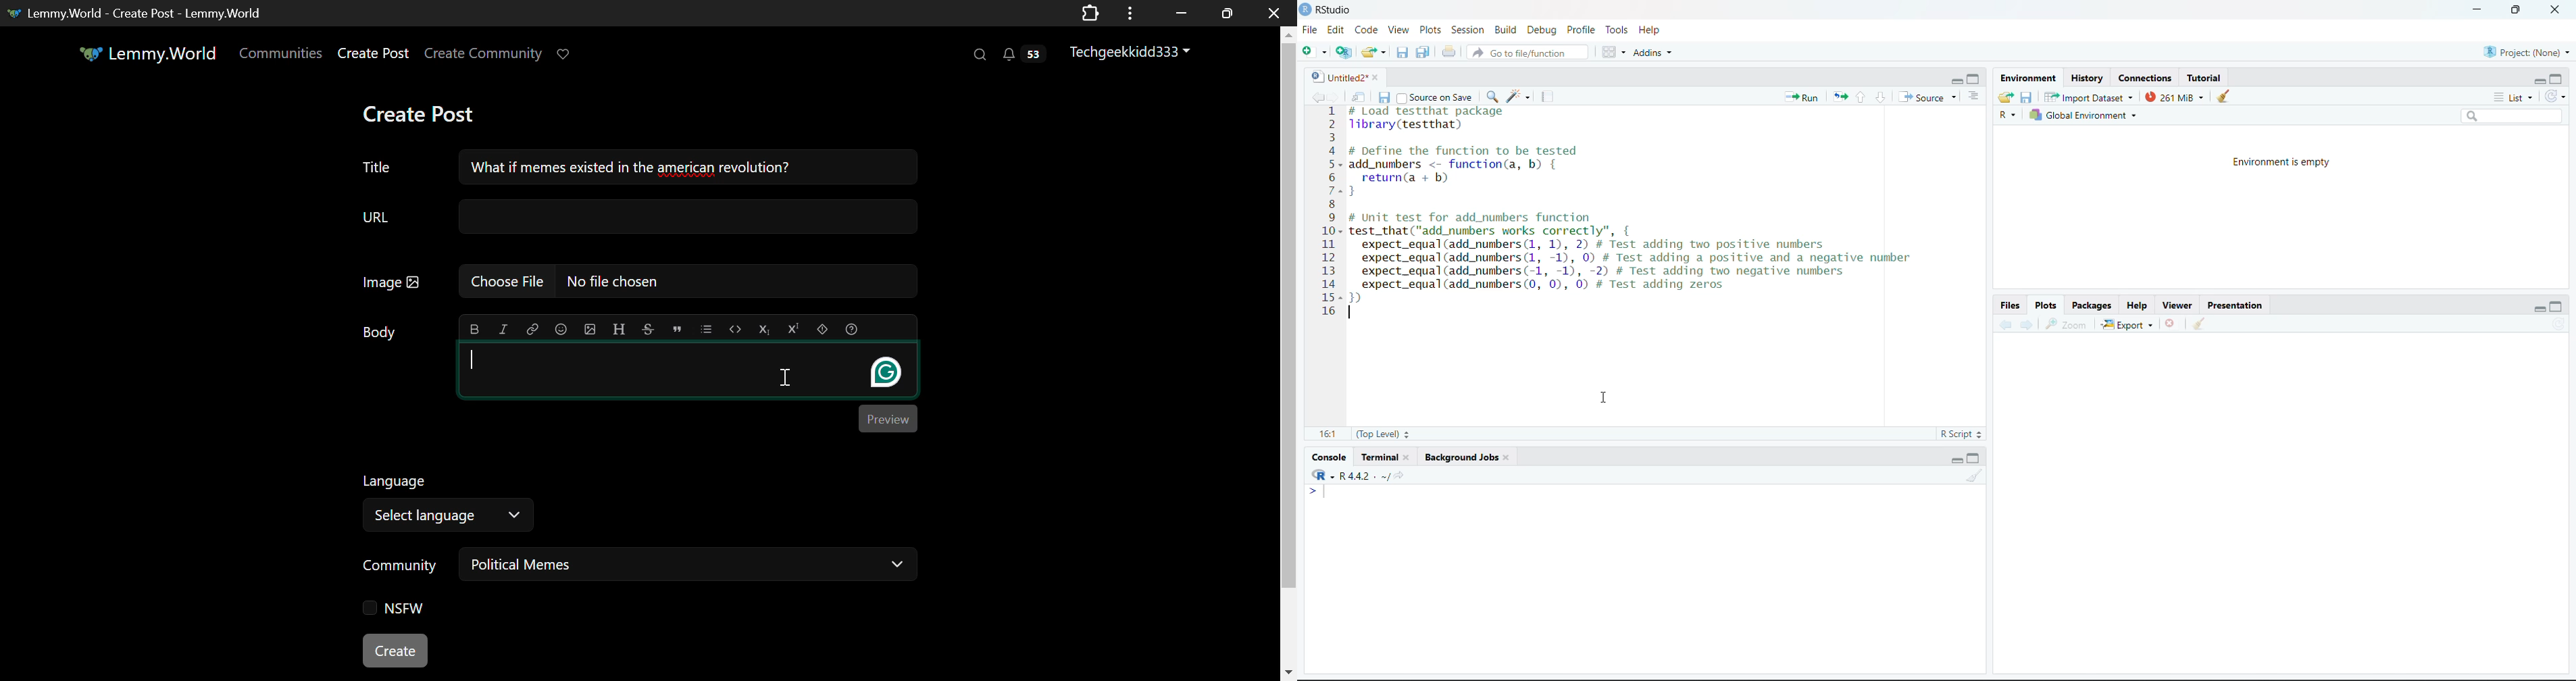  I want to click on Profile, so click(1580, 29).